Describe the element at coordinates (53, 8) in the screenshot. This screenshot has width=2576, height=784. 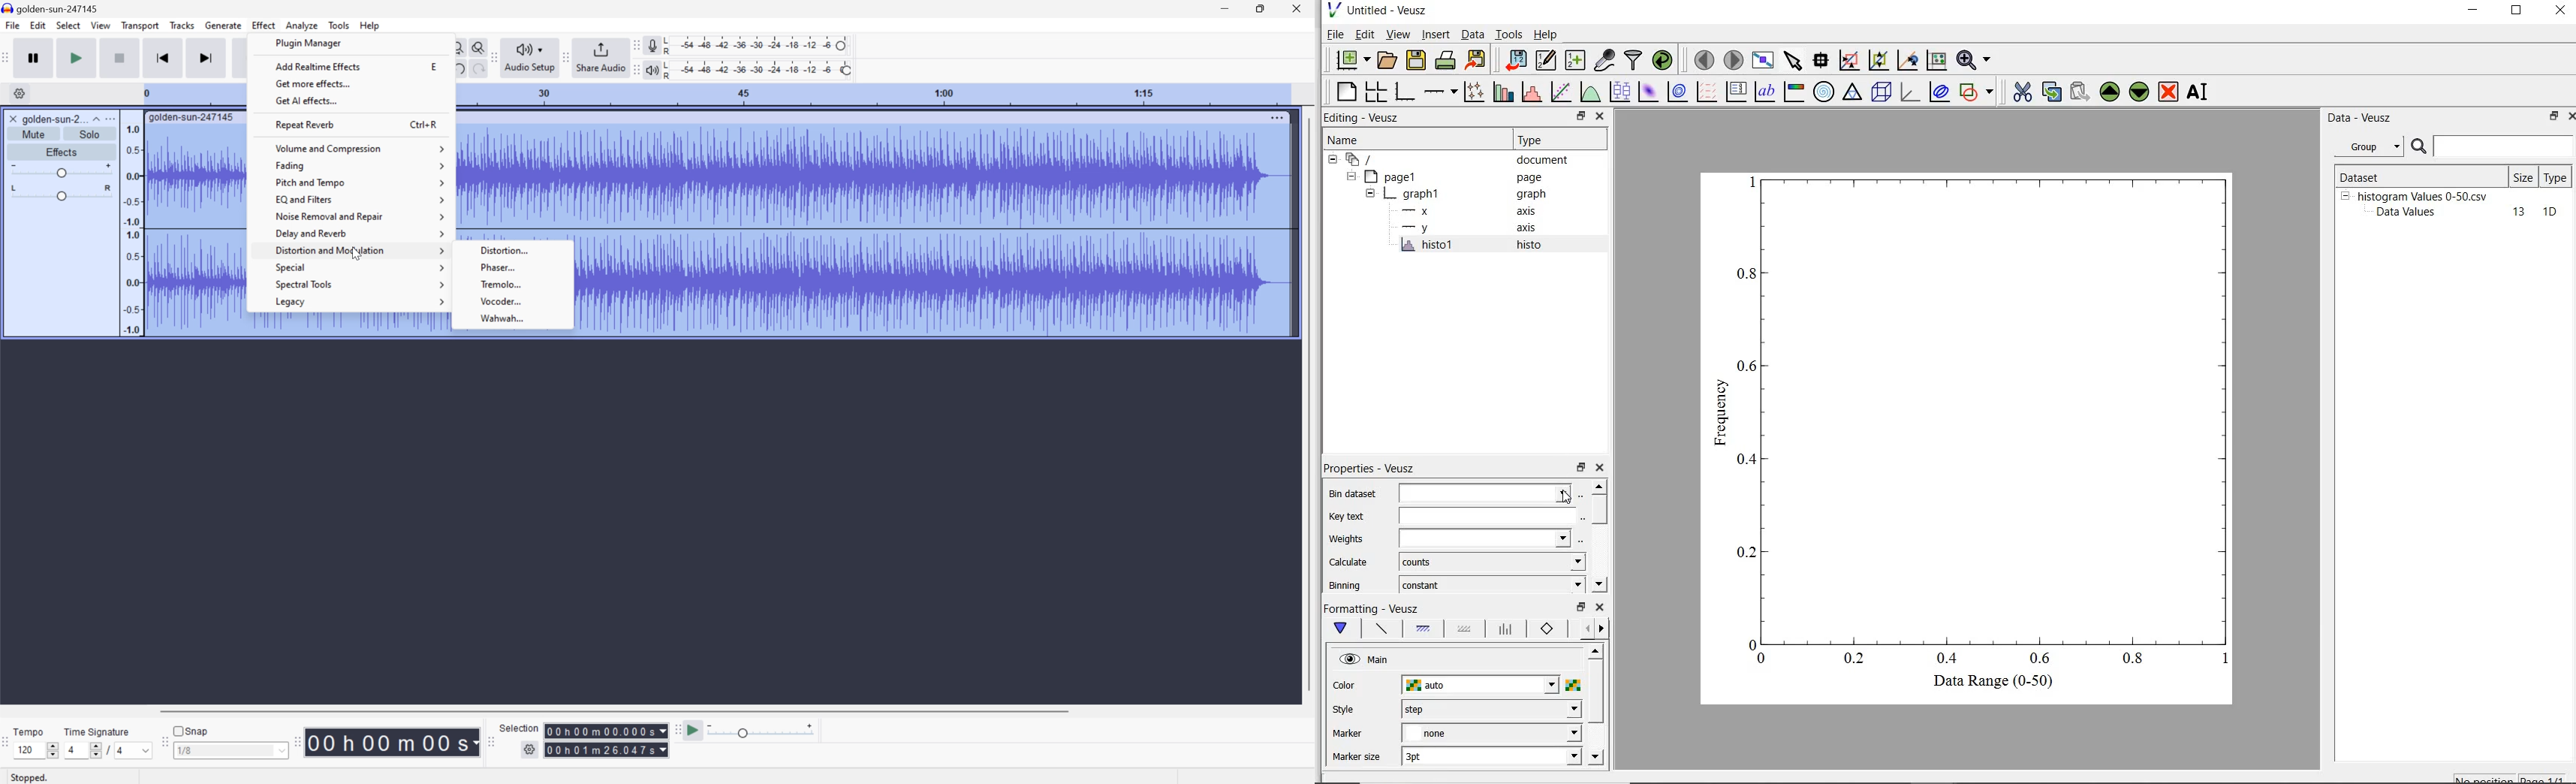
I see `golden-sun-247145` at that location.